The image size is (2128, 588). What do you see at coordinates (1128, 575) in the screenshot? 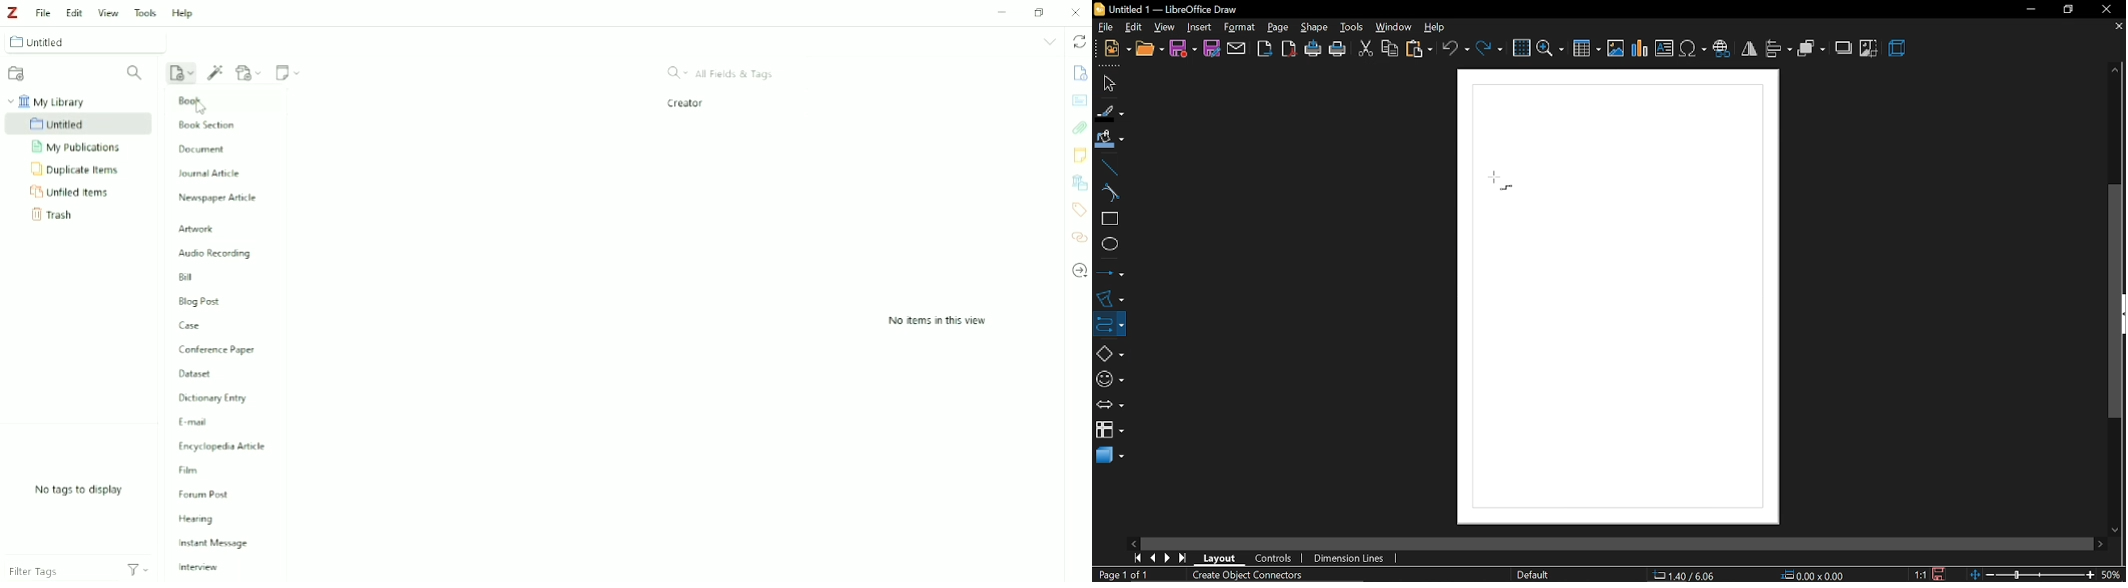
I see `Page 1 of 1` at bounding box center [1128, 575].